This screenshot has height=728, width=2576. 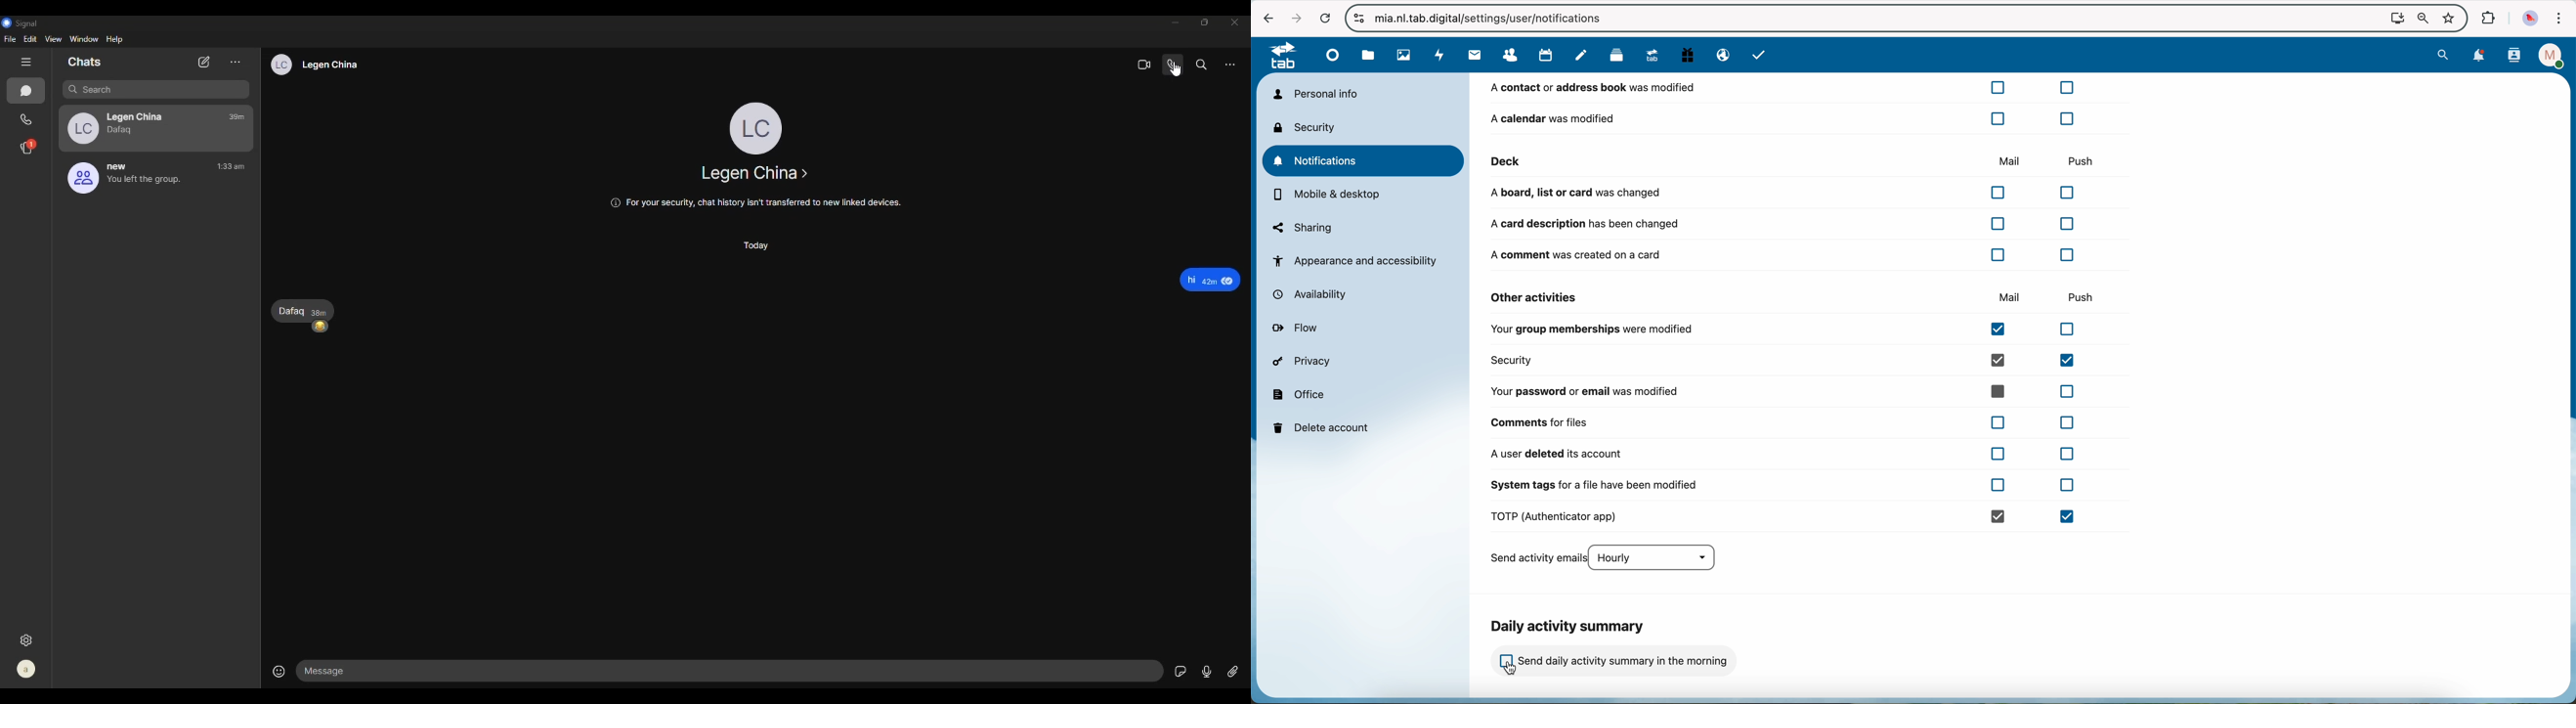 I want to click on new chat, so click(x=203, y=61).